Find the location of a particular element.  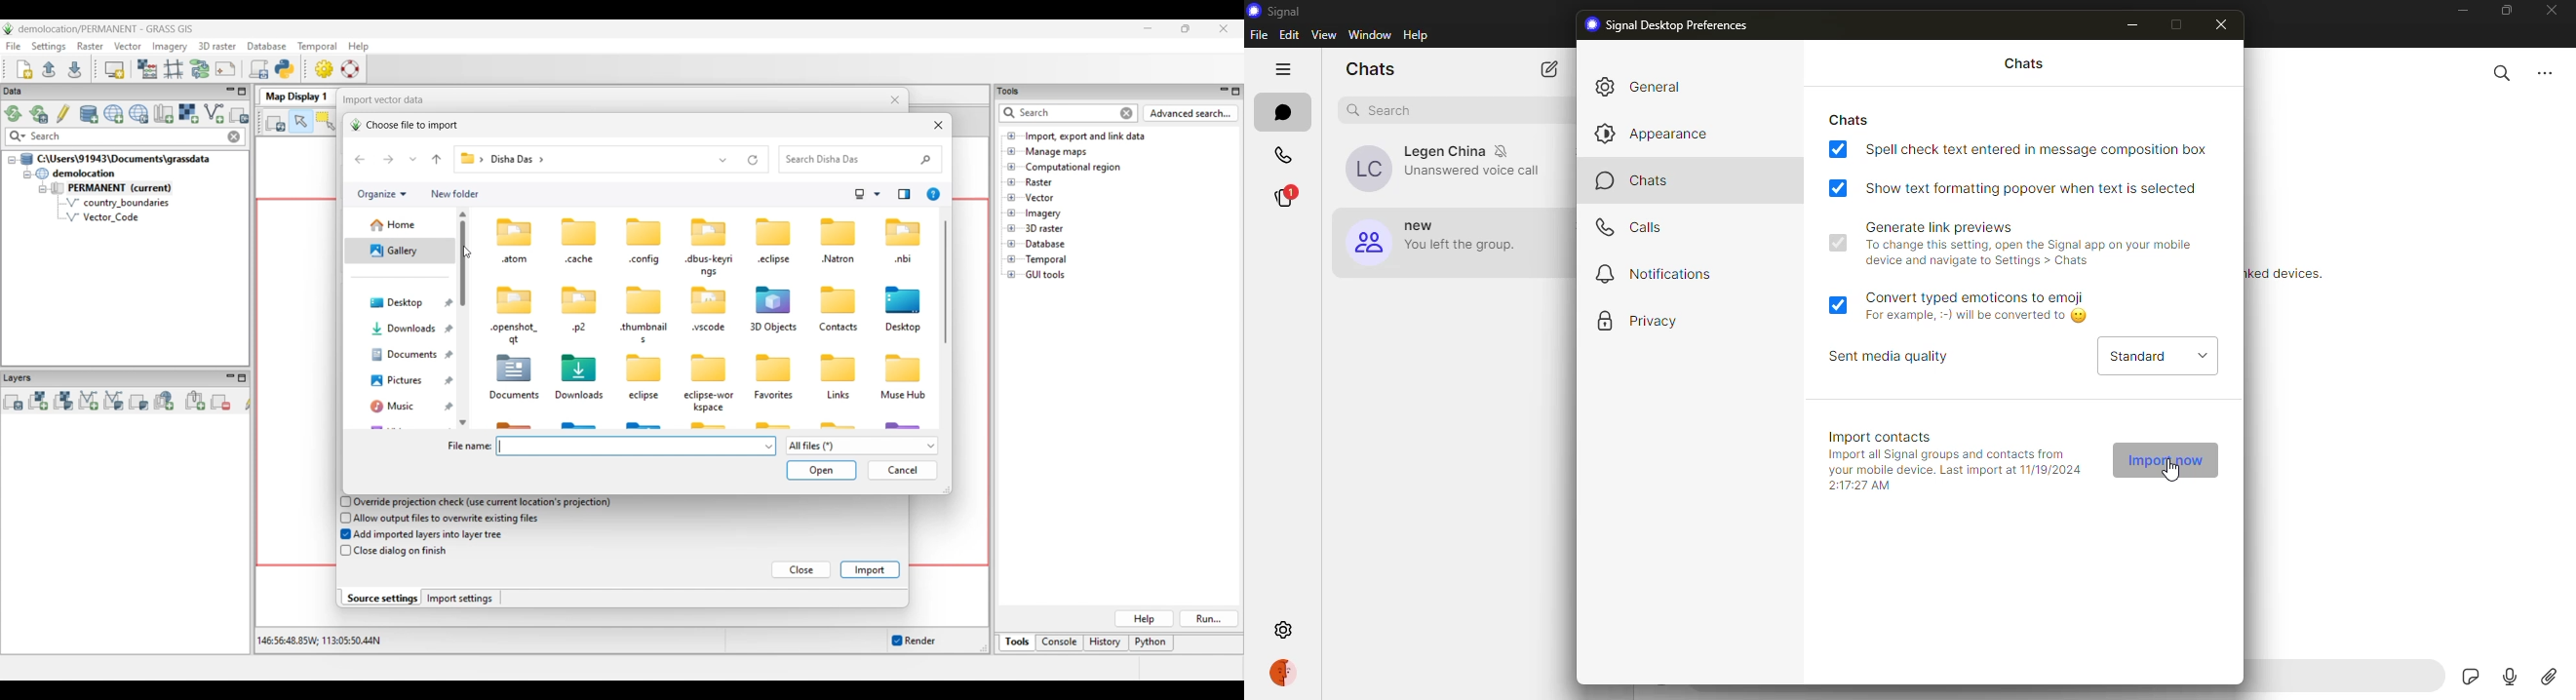

chats is located at coordinates (1855, 119).